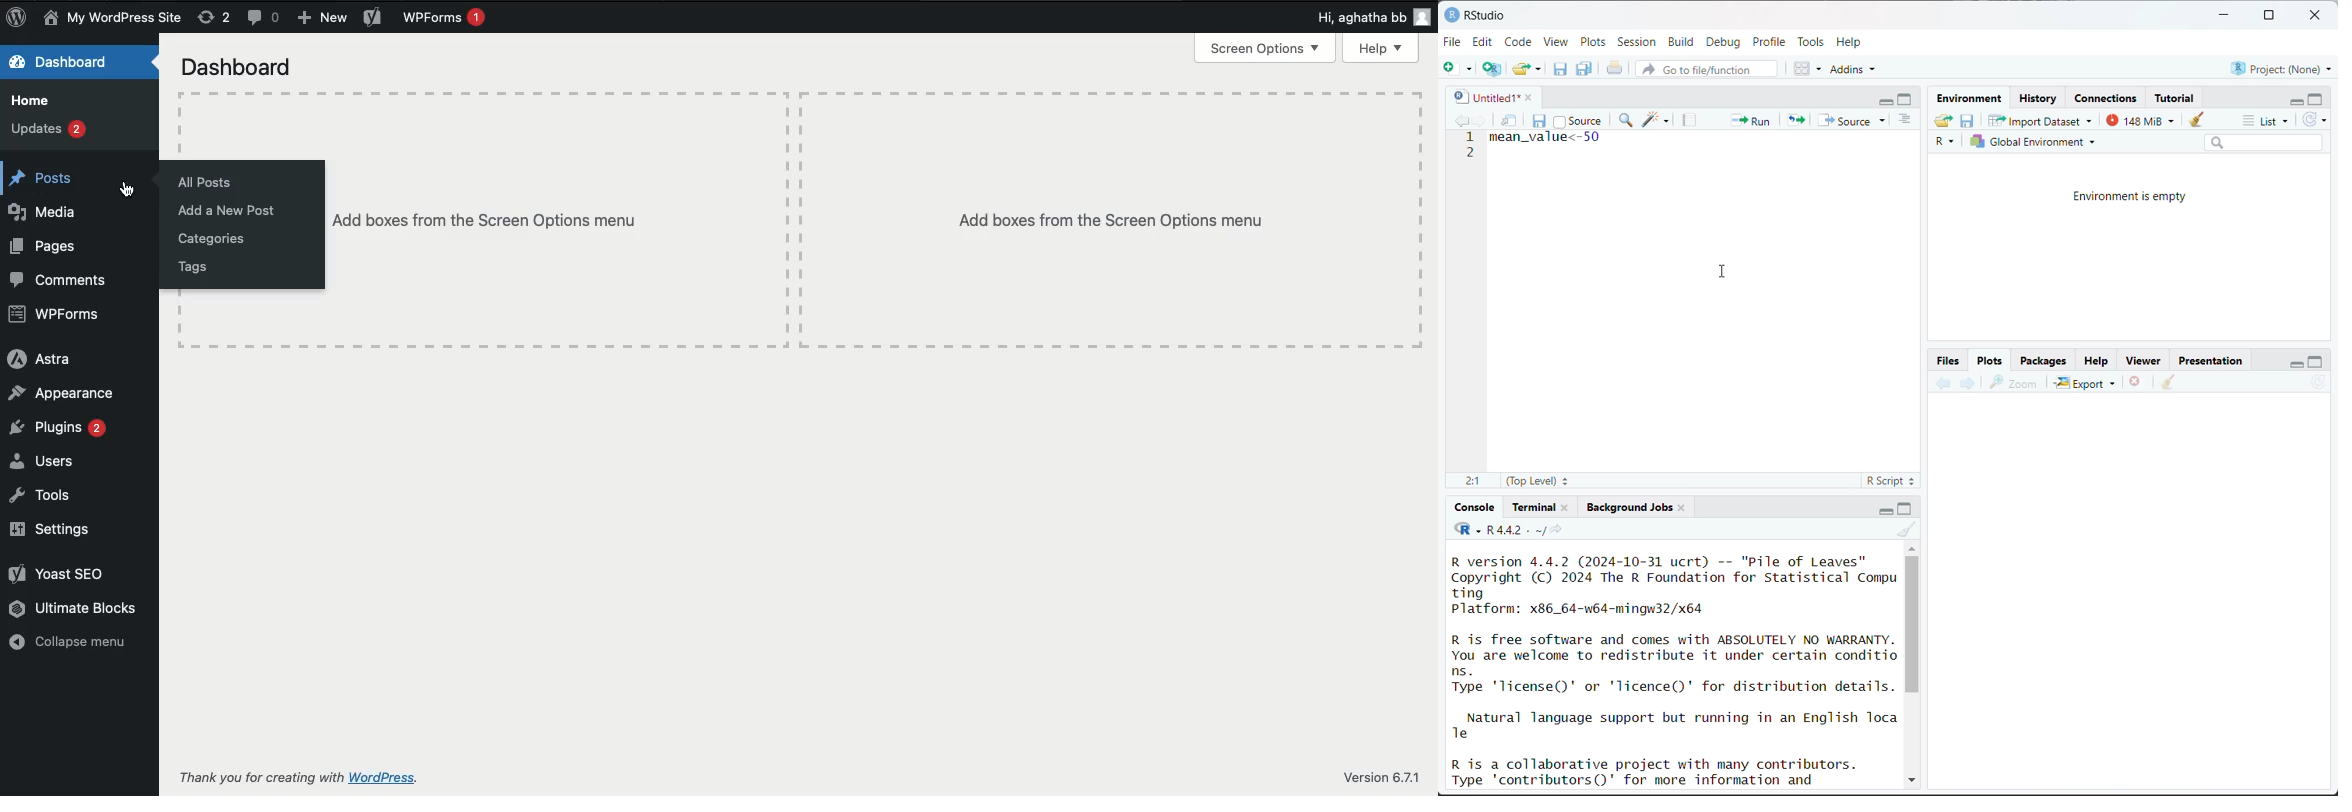 This screenshot has height=812, width=2352. What do you see at coordinates (2225, 16) in the screenshot?
I see `minimize` at bounding box center [2225, 16].